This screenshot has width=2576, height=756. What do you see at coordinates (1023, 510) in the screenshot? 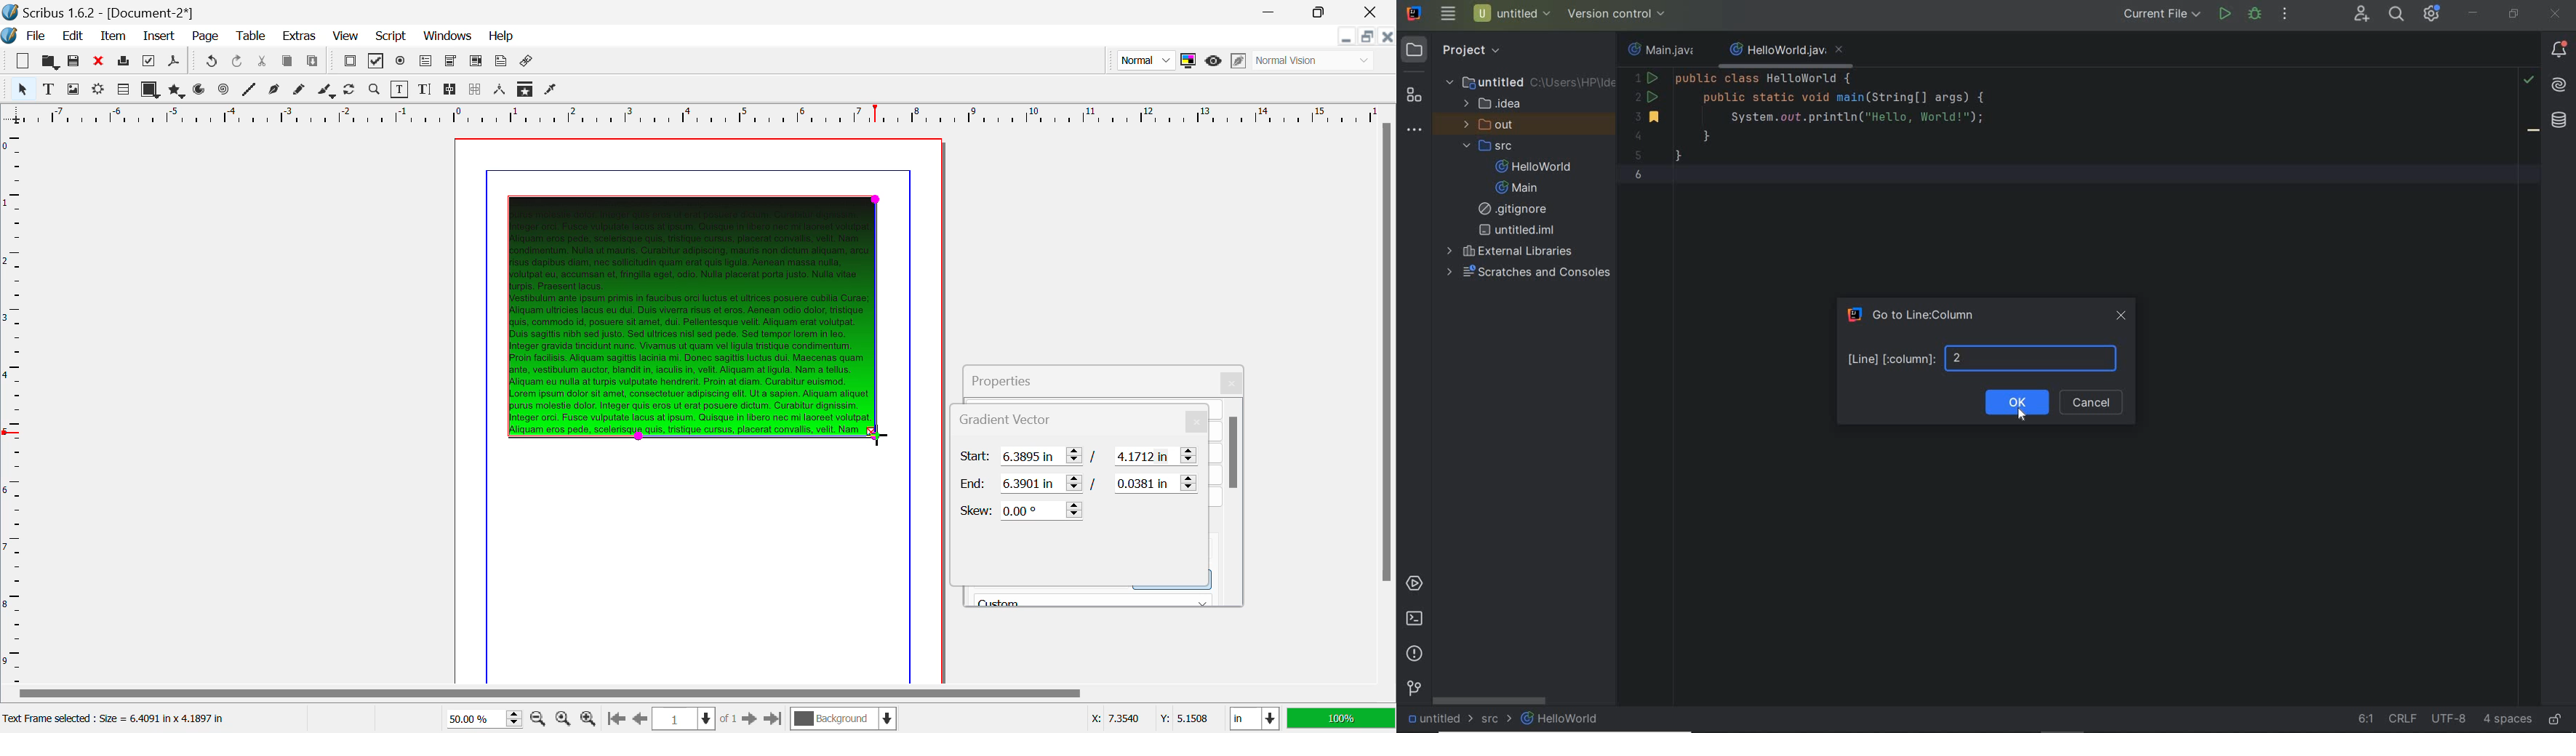
I see `Skew` at bounding box center [1023, 510].